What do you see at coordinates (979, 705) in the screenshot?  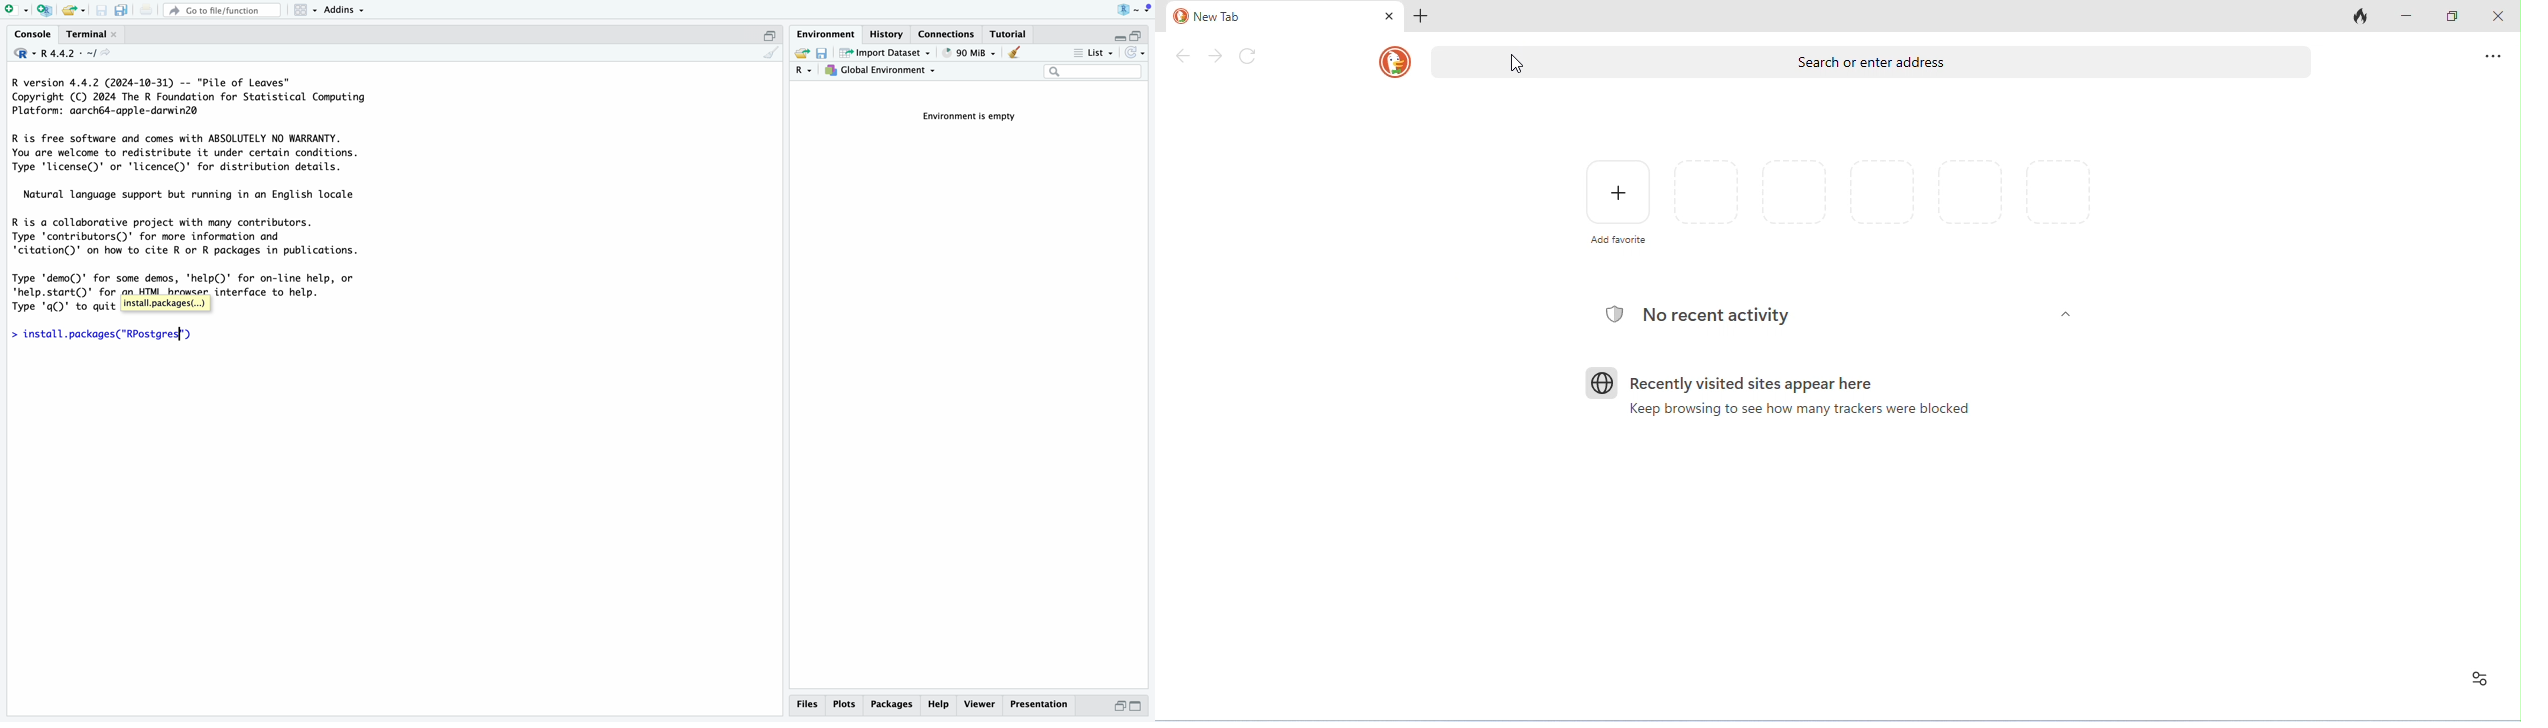 I see `viewer` at bounding box center [979, 705].